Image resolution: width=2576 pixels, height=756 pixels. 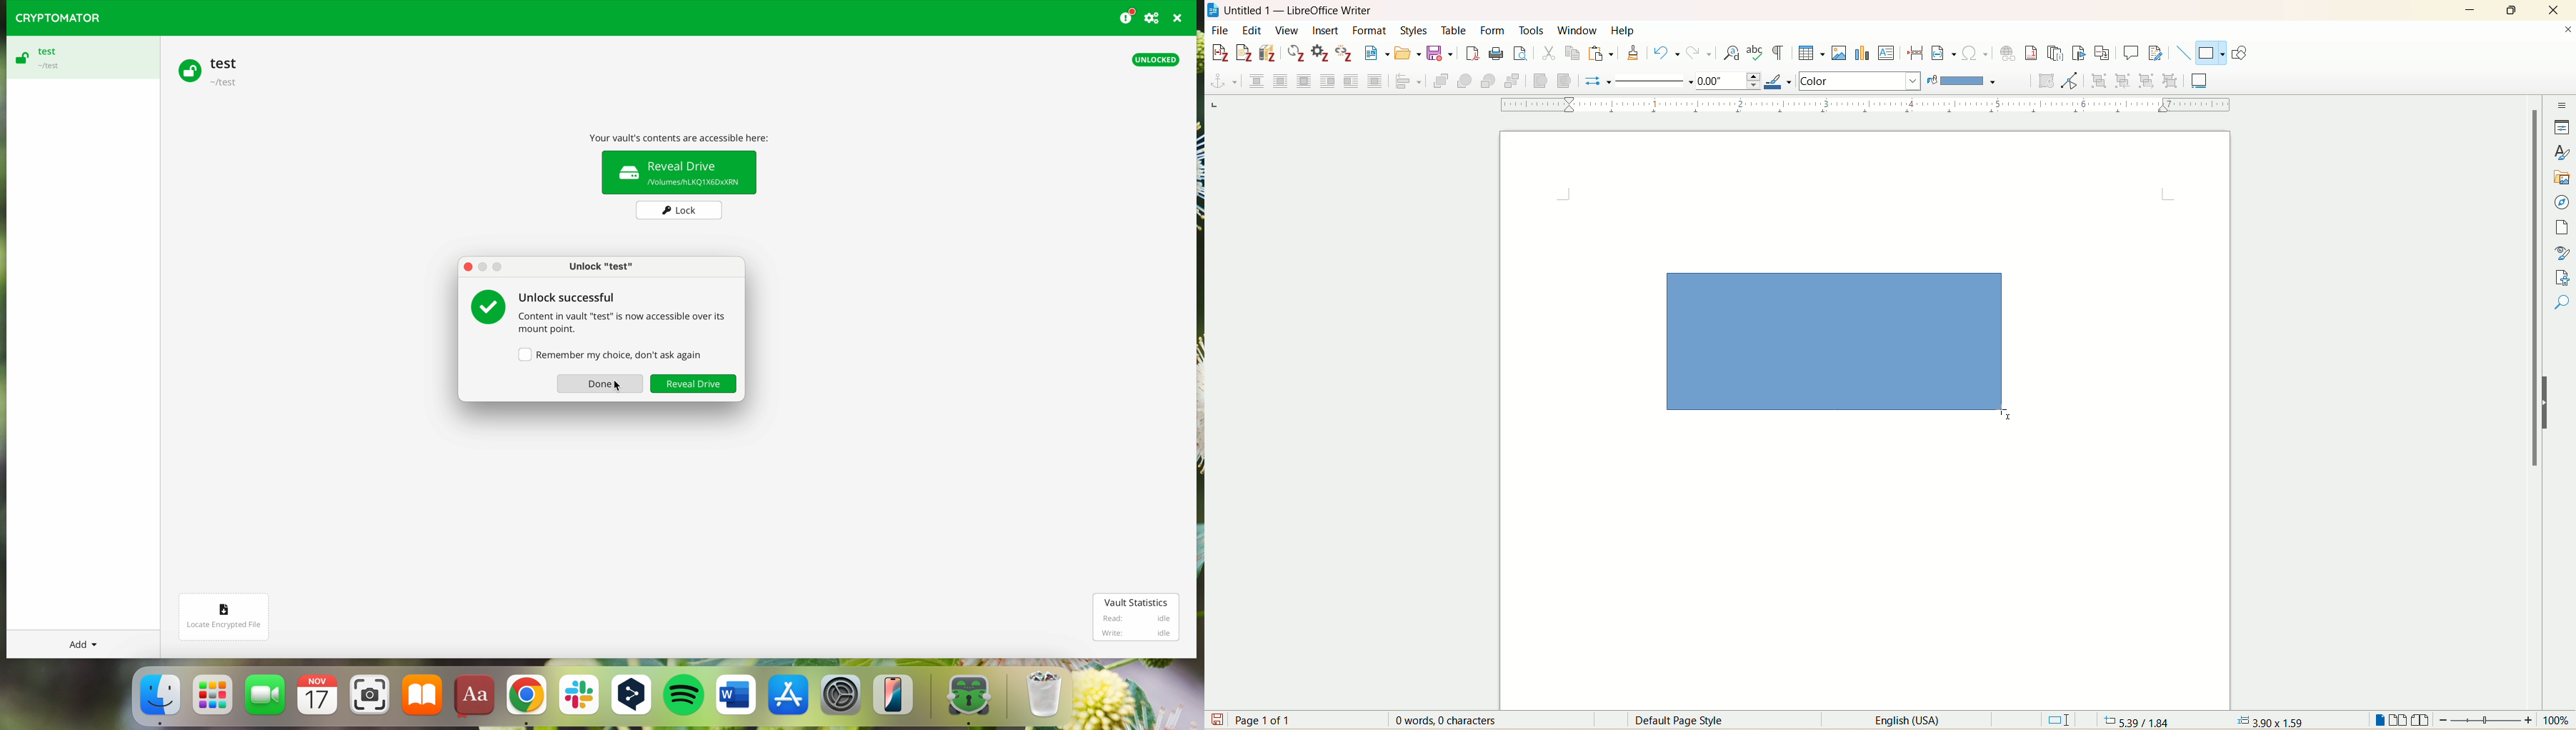 What do you see at coordinates (1326, 31) in the screenshot?
I see `insert` at bounding box center [1326, 31].